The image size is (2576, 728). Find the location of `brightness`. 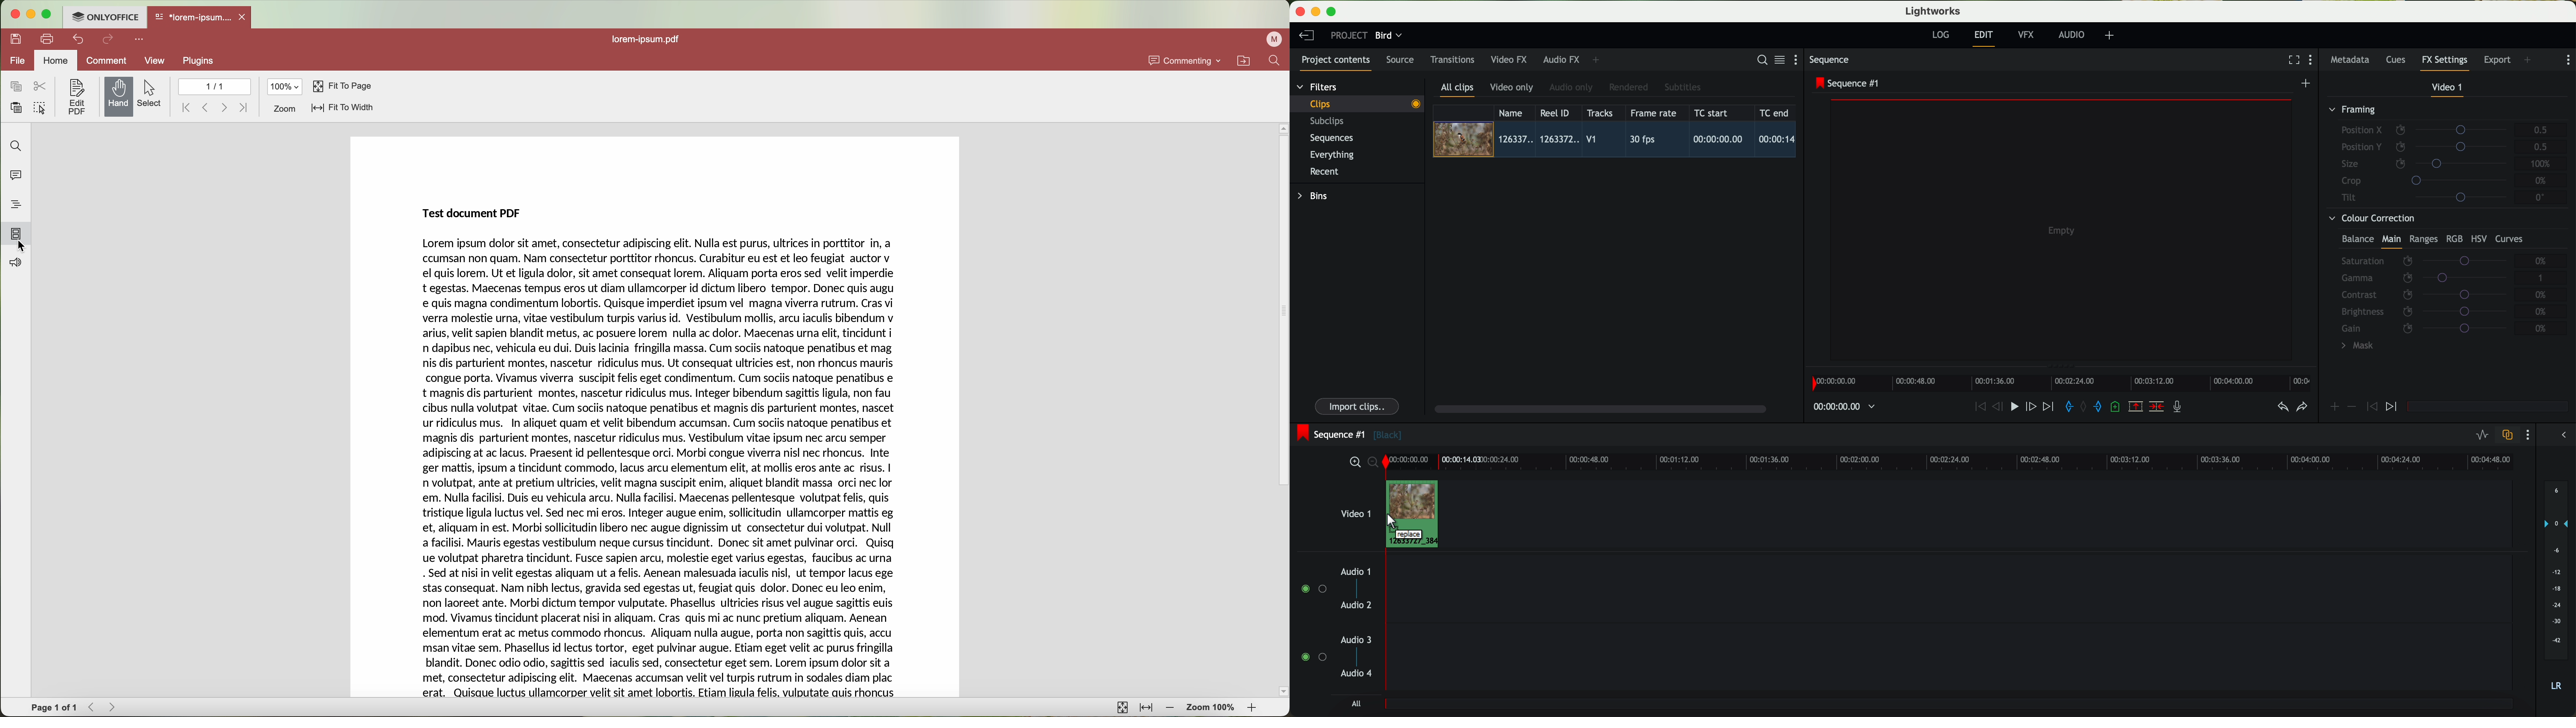

brightness is located at coordinates (2431, 312).